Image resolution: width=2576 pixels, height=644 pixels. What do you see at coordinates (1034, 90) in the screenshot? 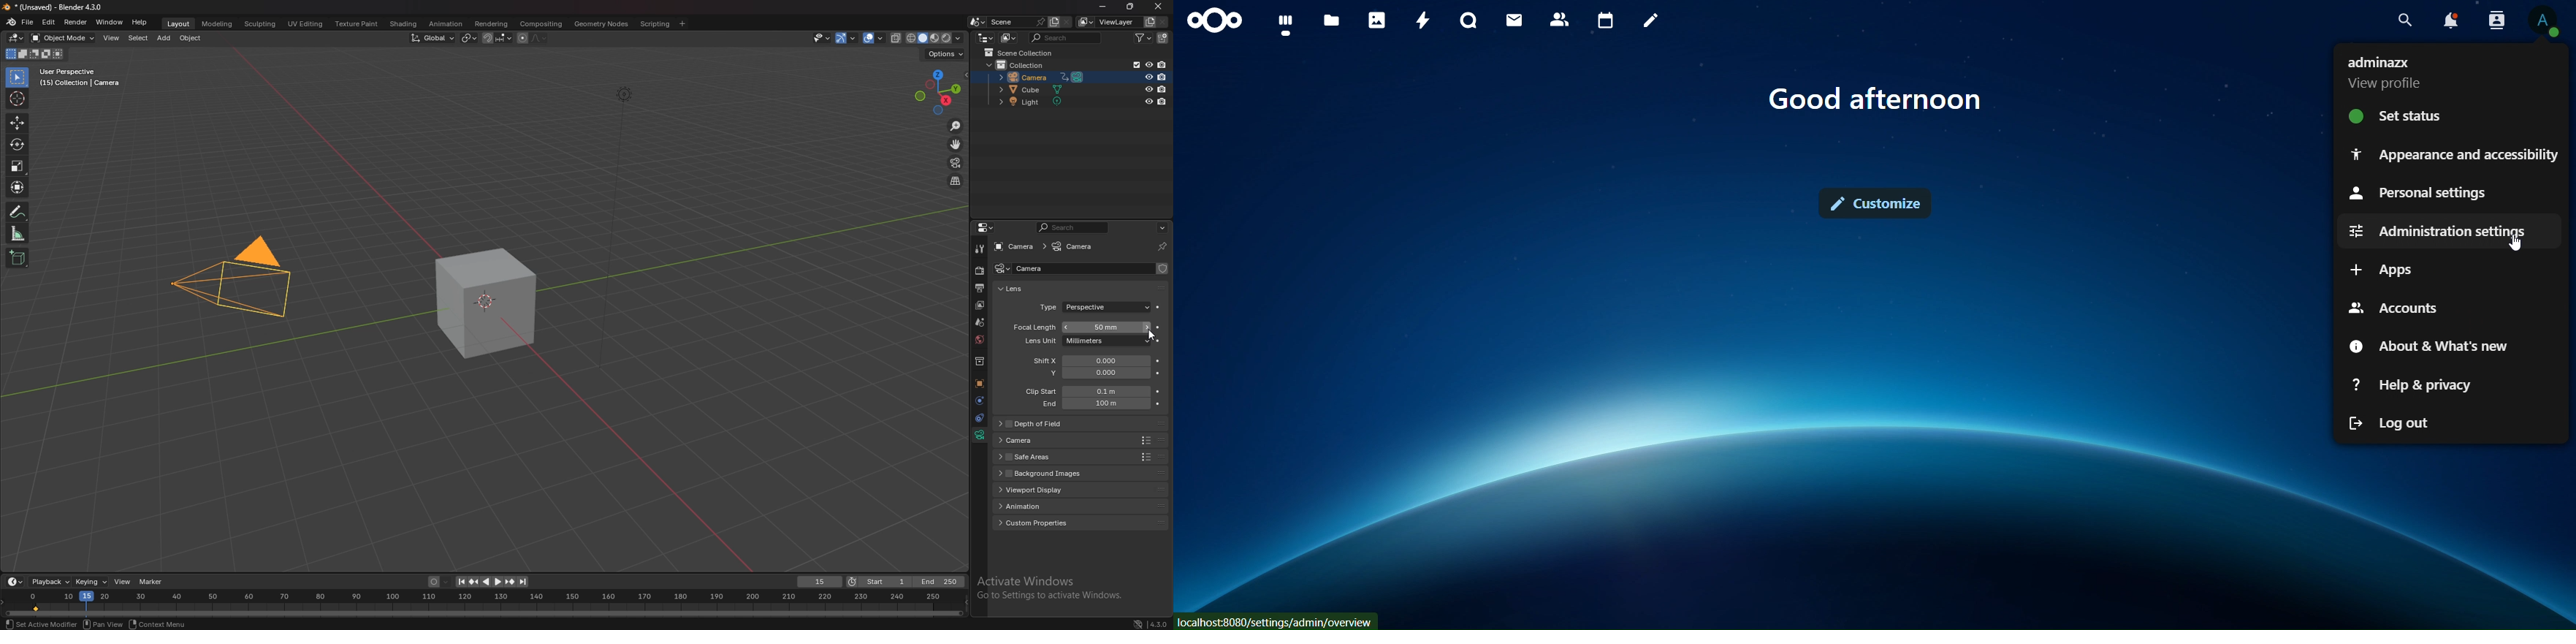
I see `cube` at bounding box center [1034, 90].